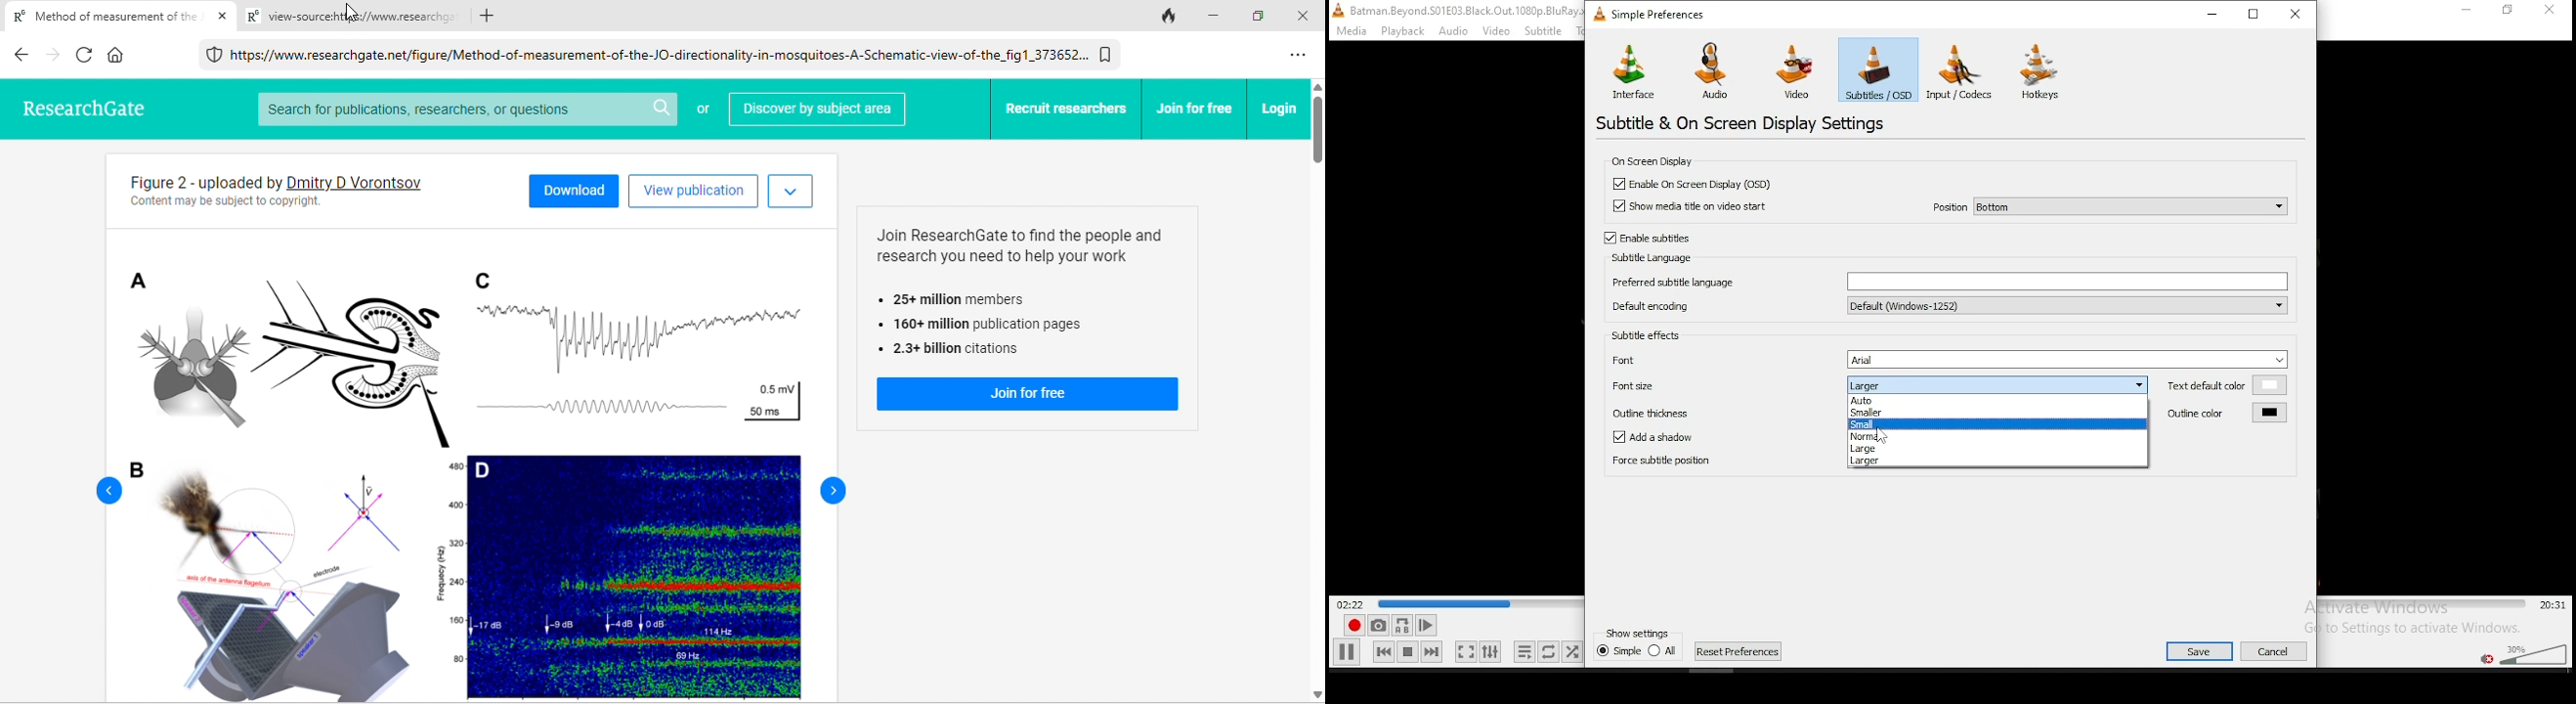 The height and width of the screenshot is (728, 2576). Describe the element at coordinates (1318, 693) in the screenshot. I see `move down` at that location.